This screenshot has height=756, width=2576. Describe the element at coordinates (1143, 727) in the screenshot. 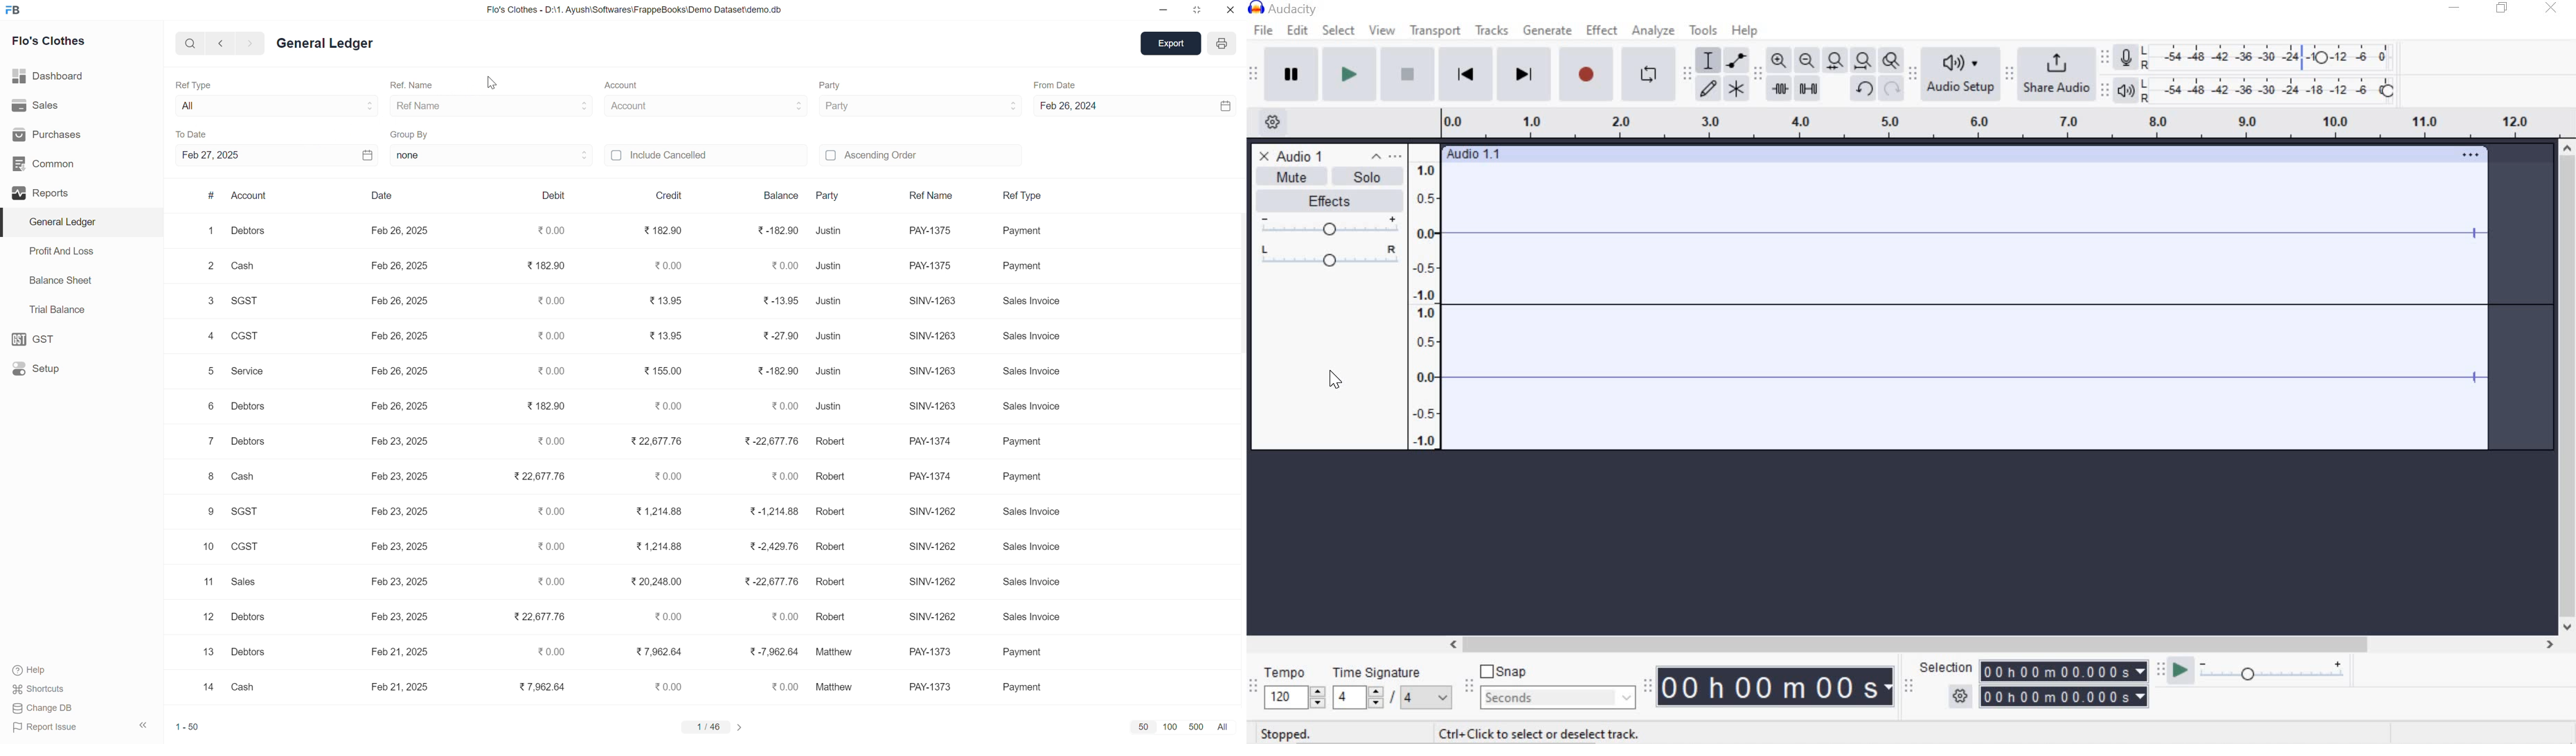

I see `50` at that location.